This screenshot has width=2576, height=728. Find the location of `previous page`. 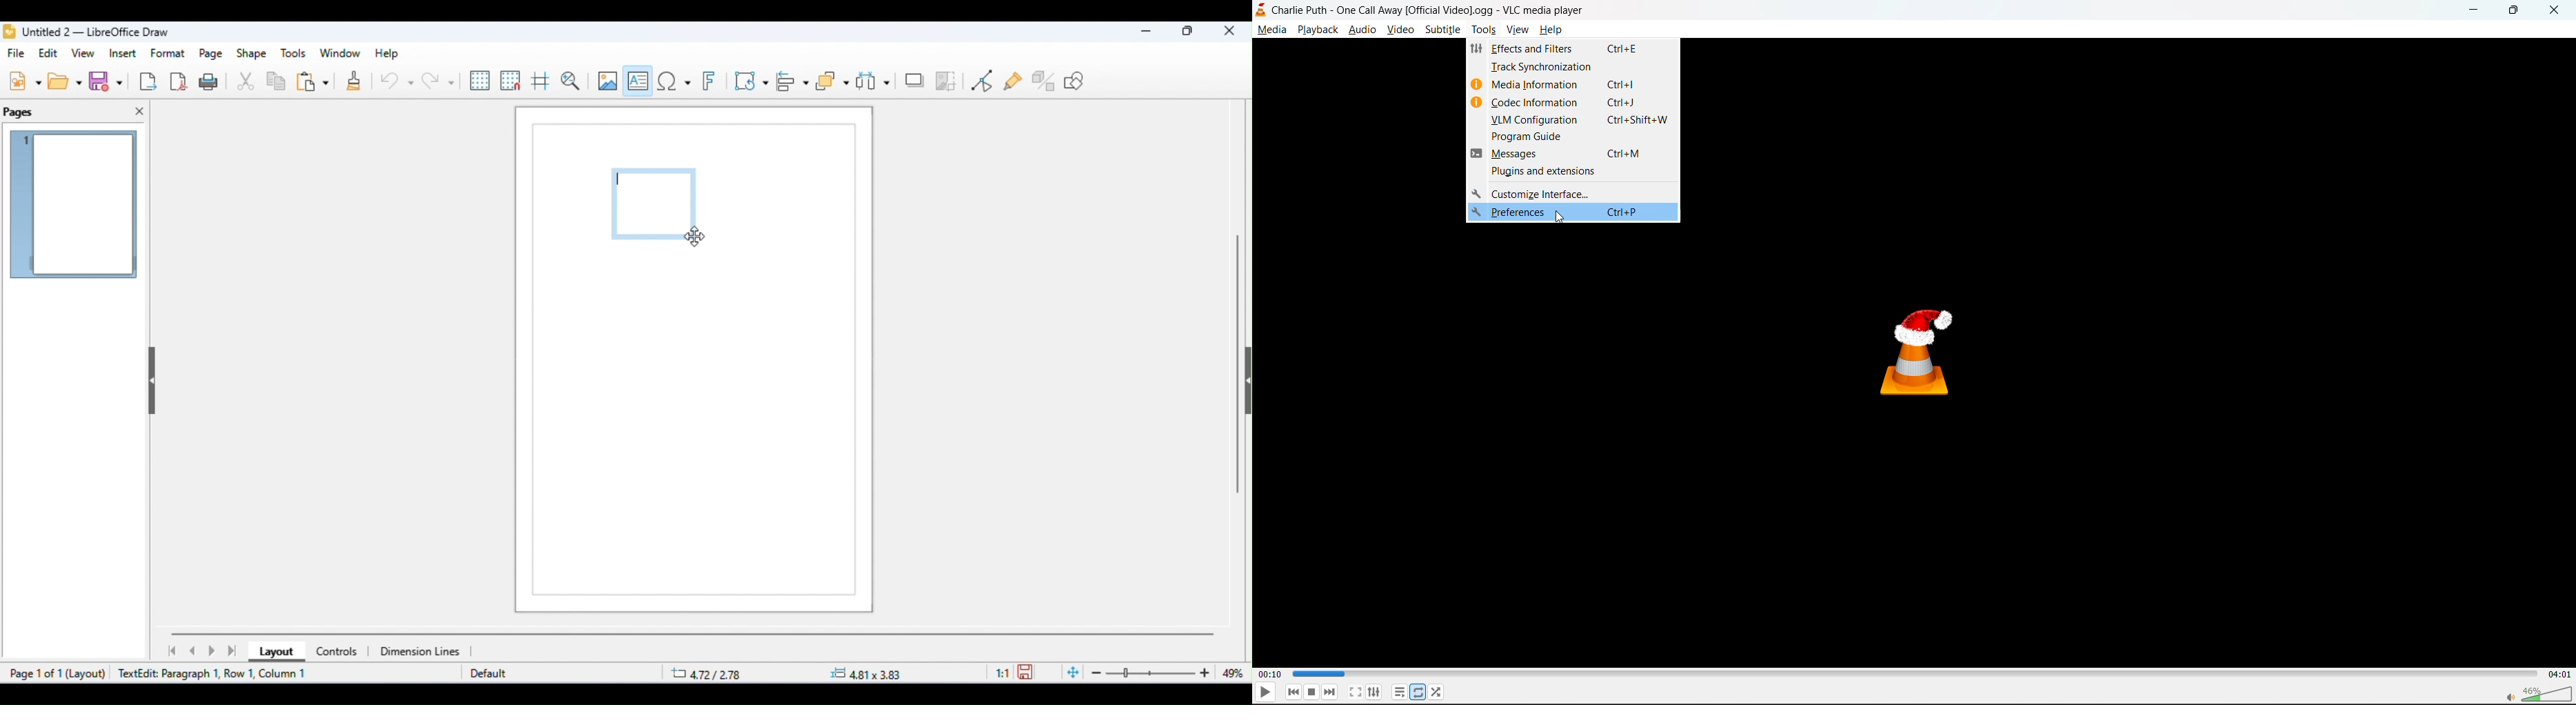

previous page is located at coordinates (193, 651).